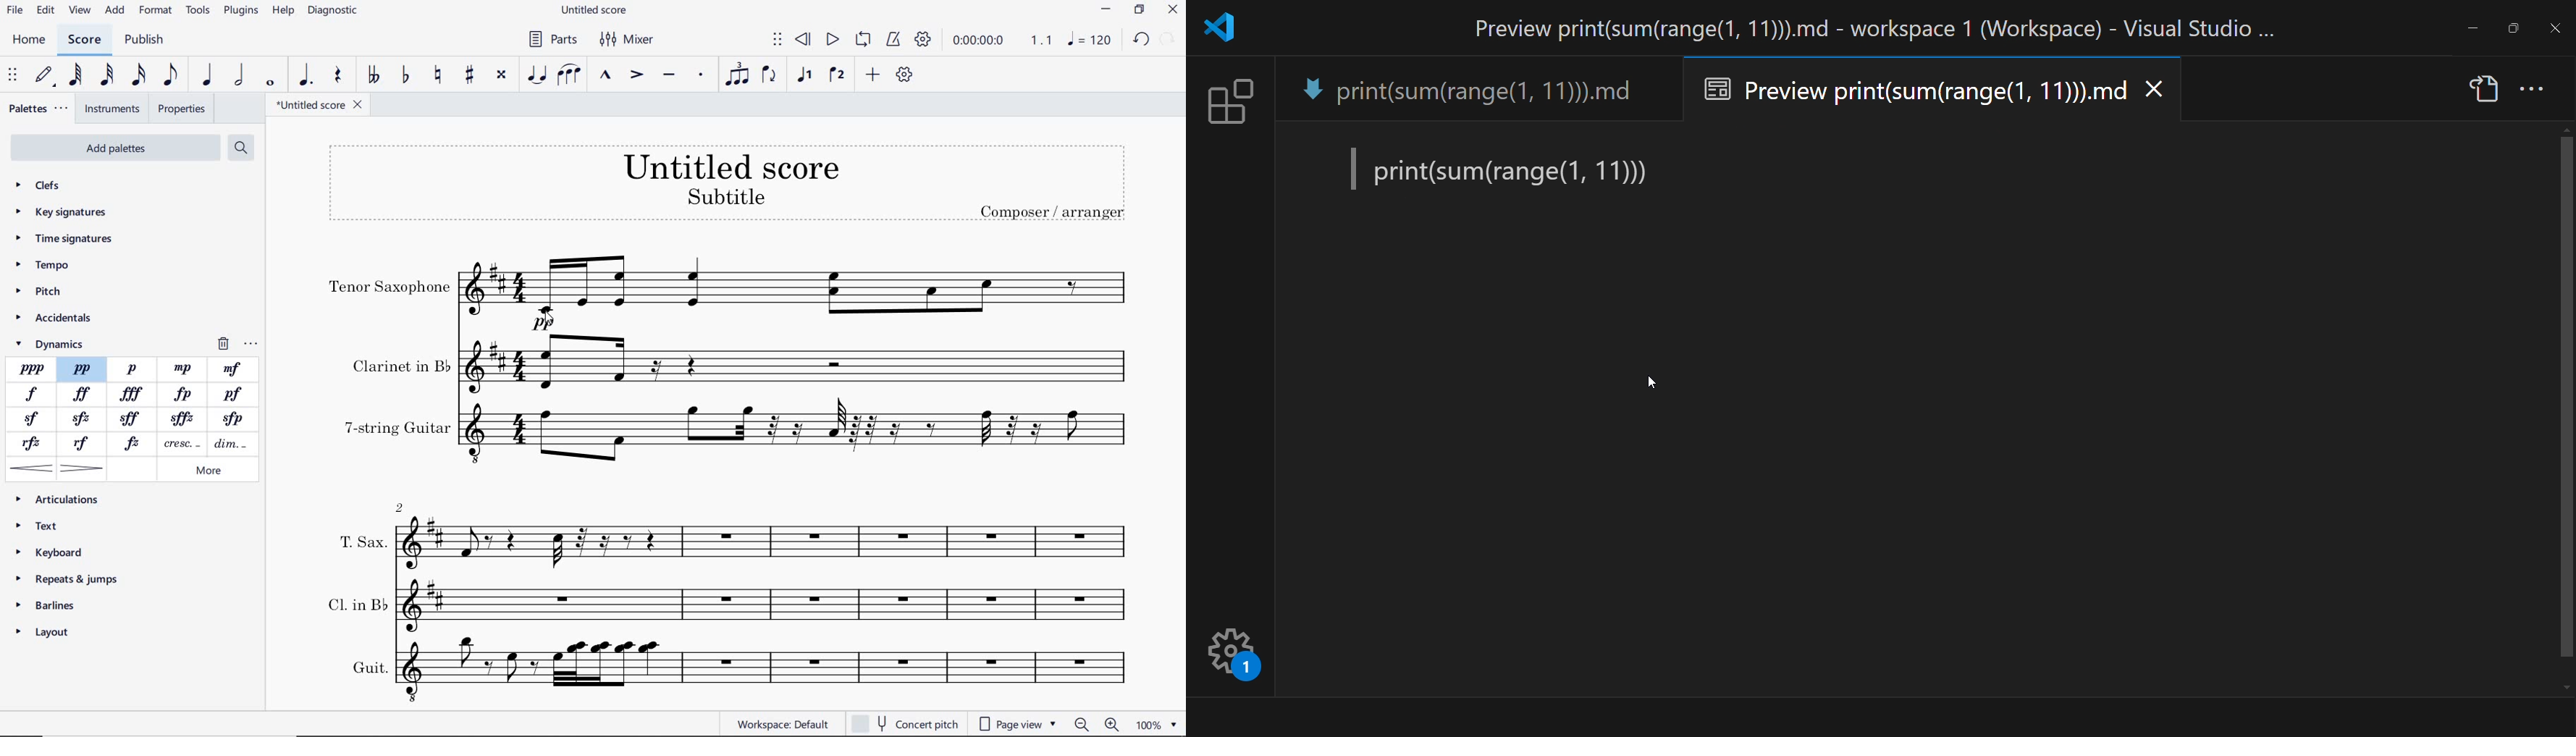 The height and width of the screenshot is (756, 2576). Describe the element at coordinates (232, 369) in the screenshot. I see `MF (MEZZO-FORTE)` at that location.